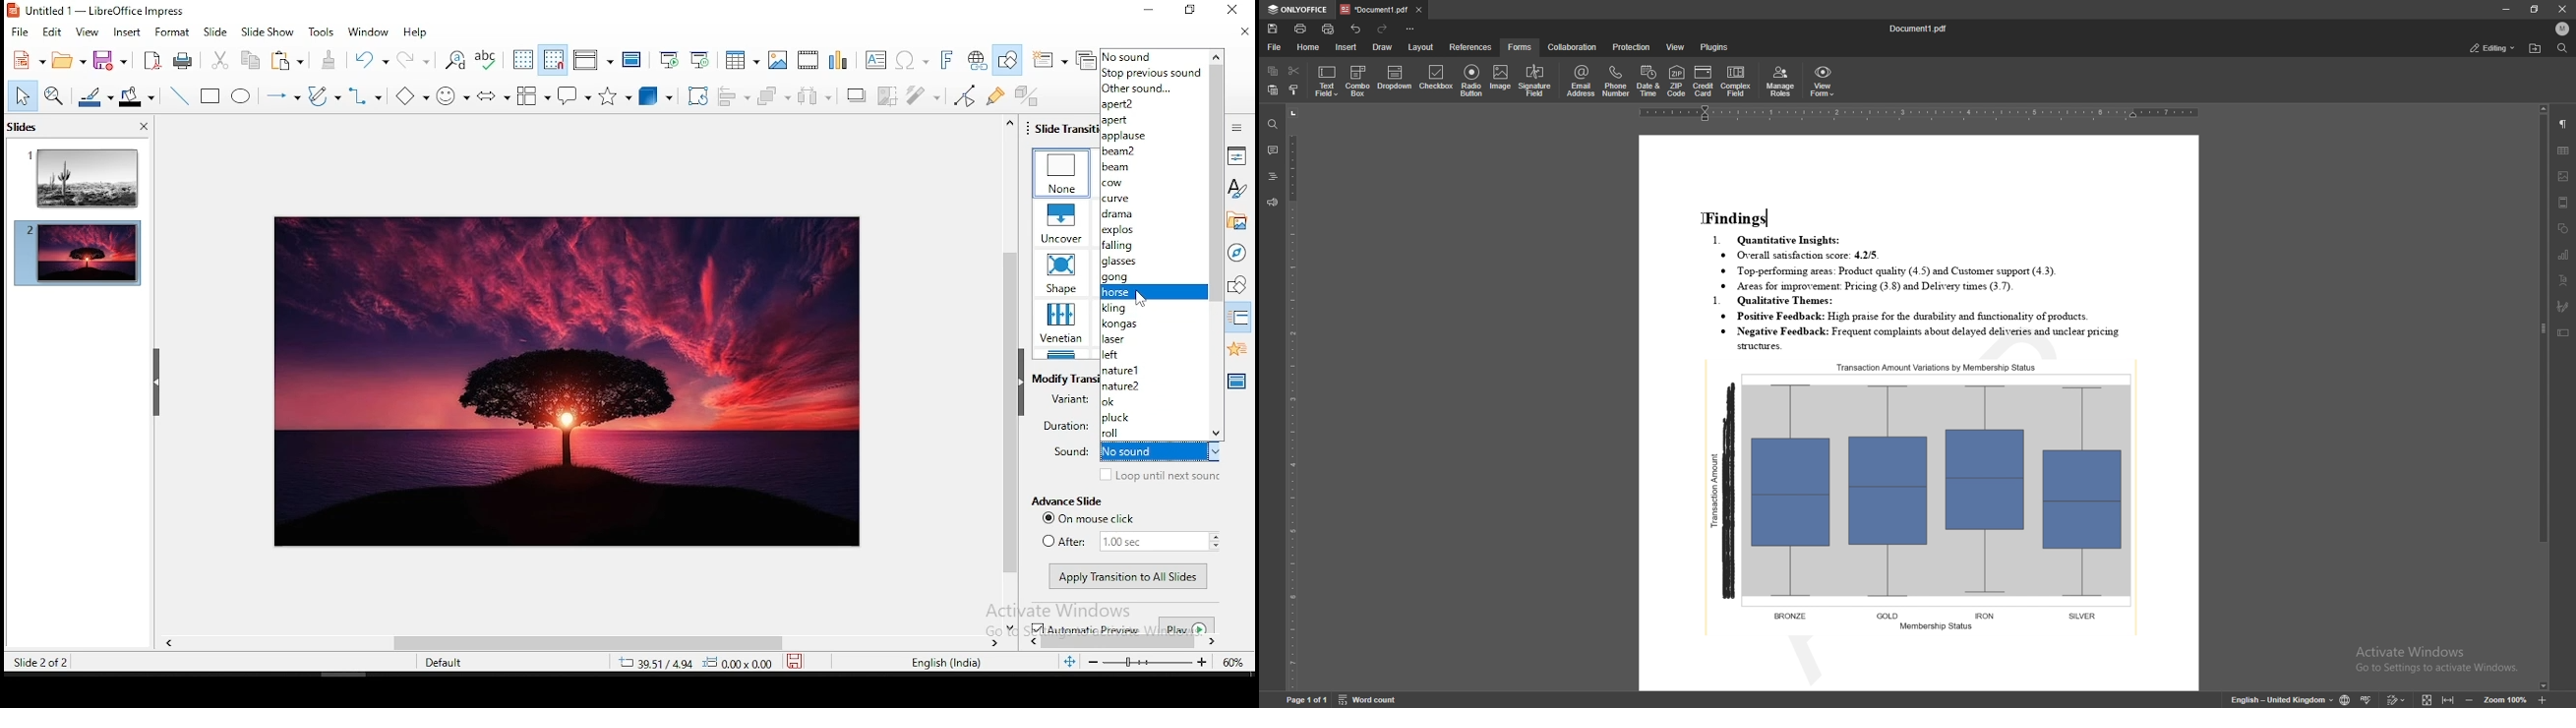  Describe the element at coordinates (1536, 80) in the screenshot. I see `signature field` at that location.